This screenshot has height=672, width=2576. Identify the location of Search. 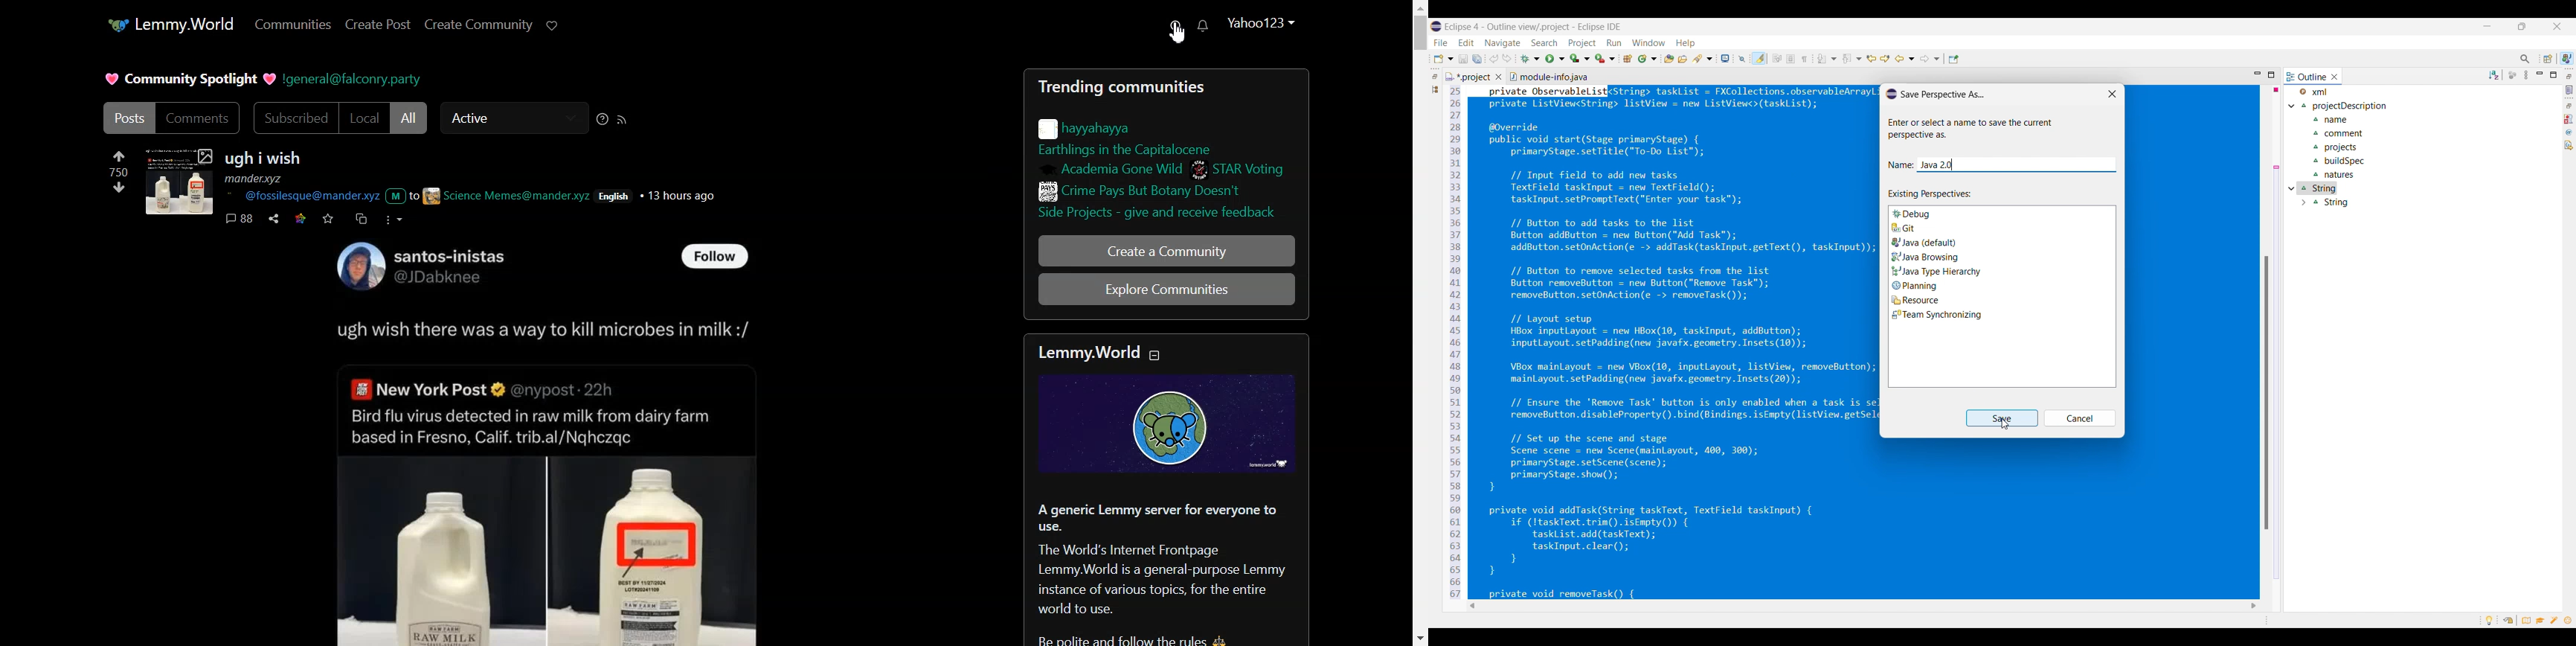
(1177, 32).